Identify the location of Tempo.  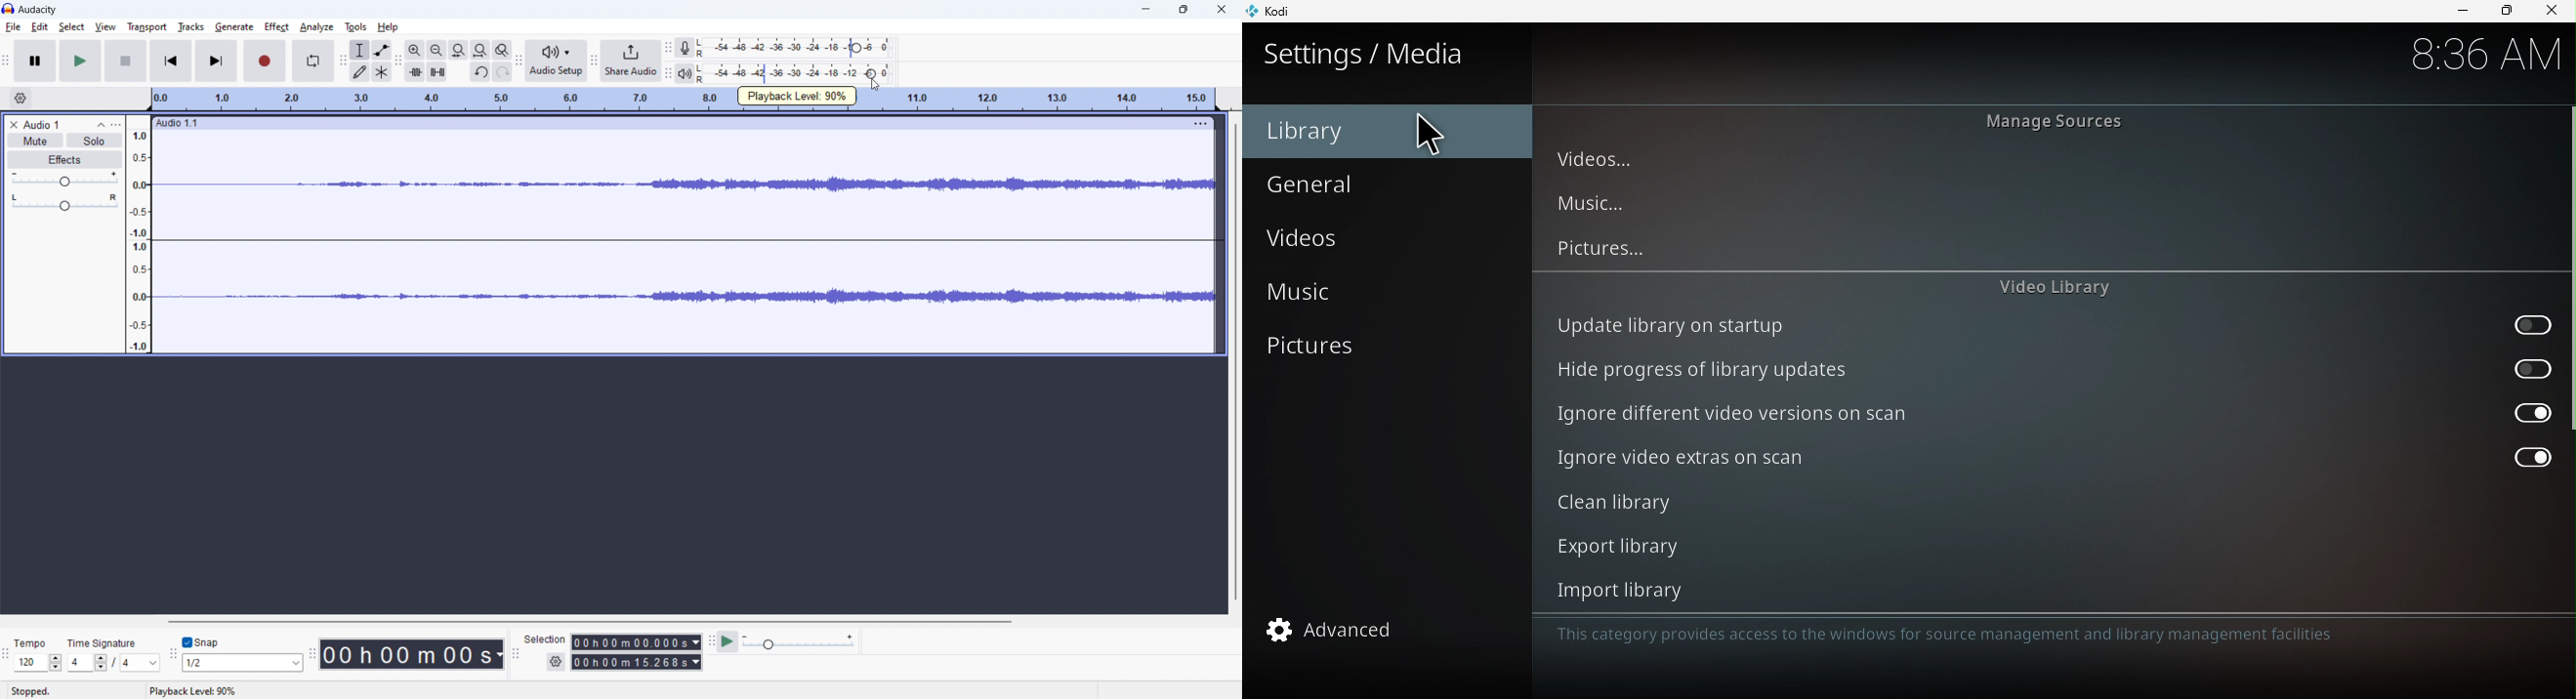
(33, 641).